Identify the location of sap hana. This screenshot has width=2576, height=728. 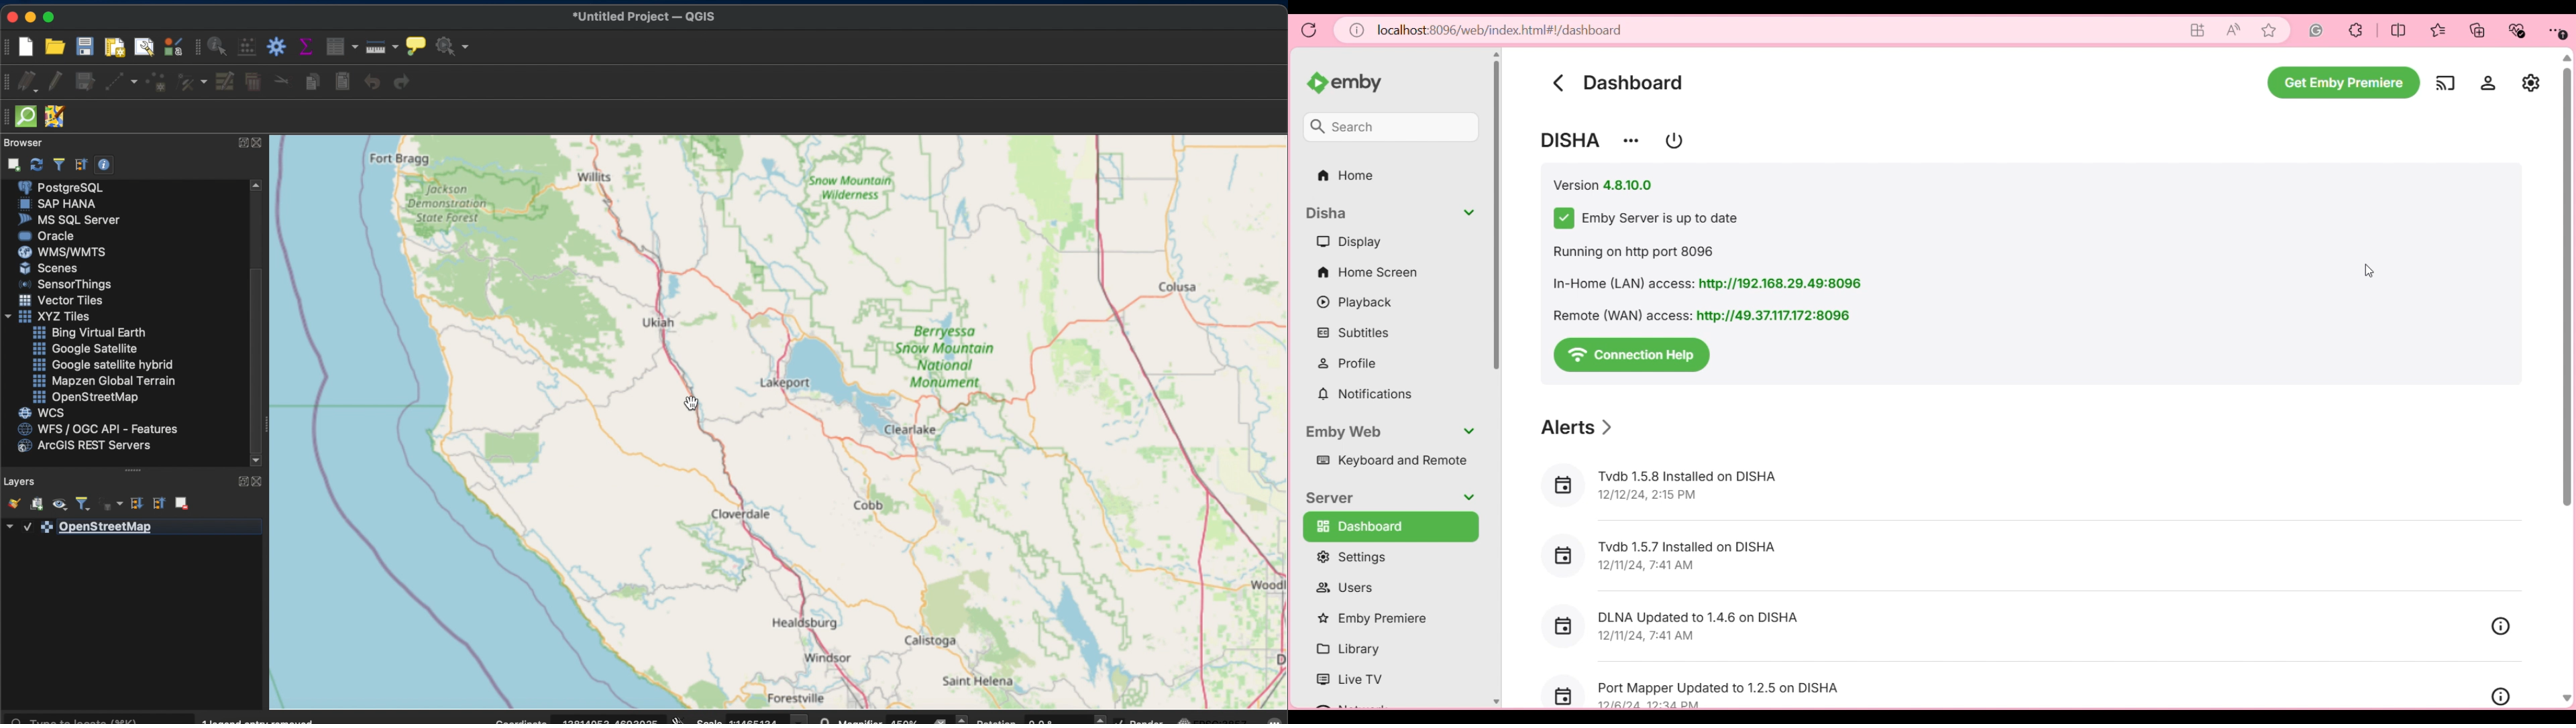
(58, 204).